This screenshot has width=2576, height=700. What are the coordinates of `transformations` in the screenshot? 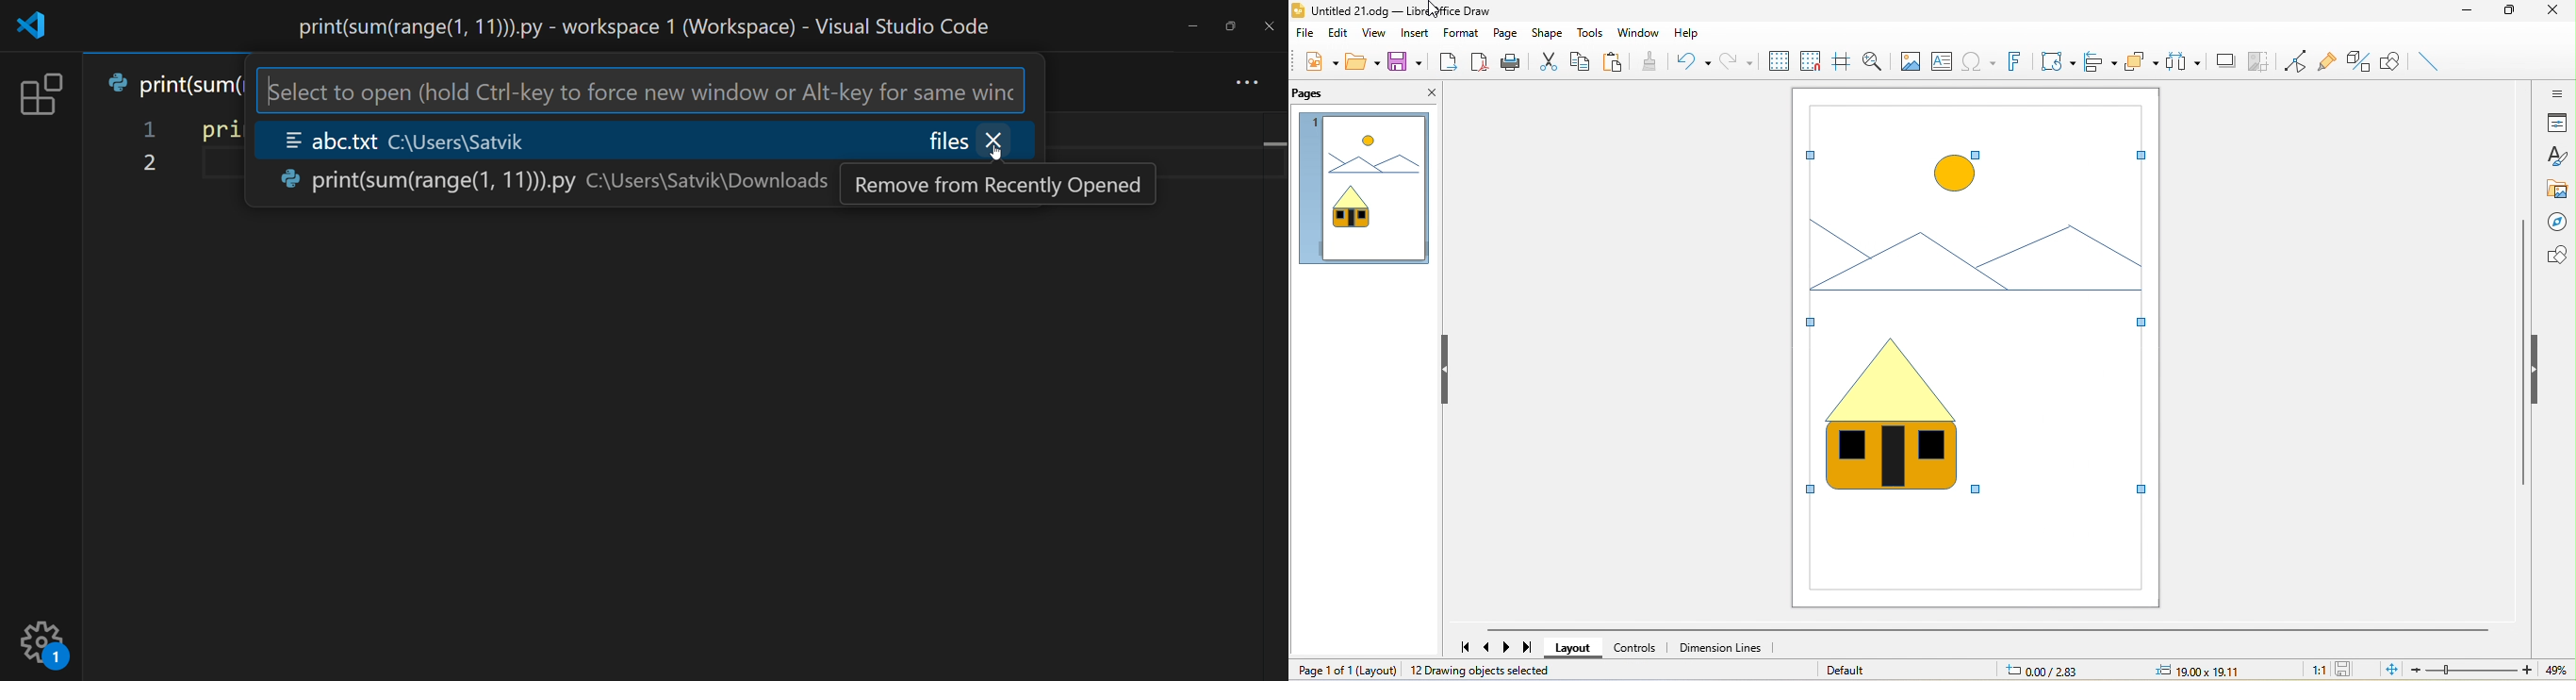 It's located at (2059, 62).